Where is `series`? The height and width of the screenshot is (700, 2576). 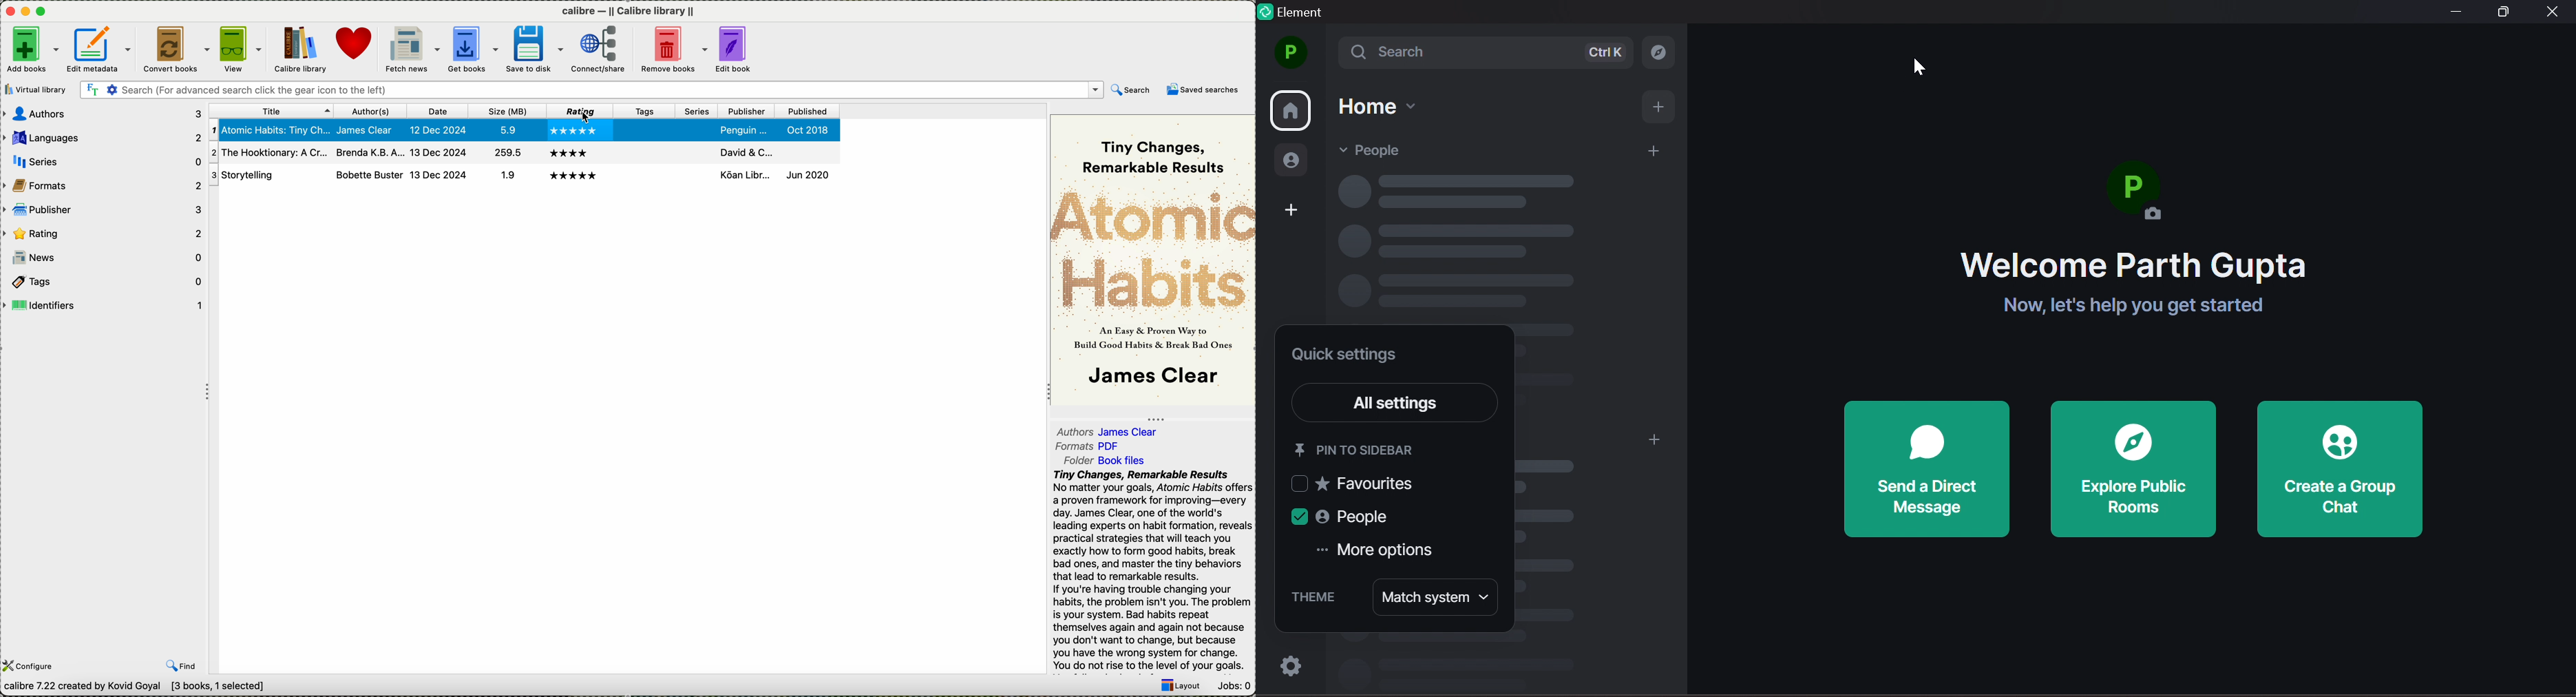 series is located at coordinates (698, 111).